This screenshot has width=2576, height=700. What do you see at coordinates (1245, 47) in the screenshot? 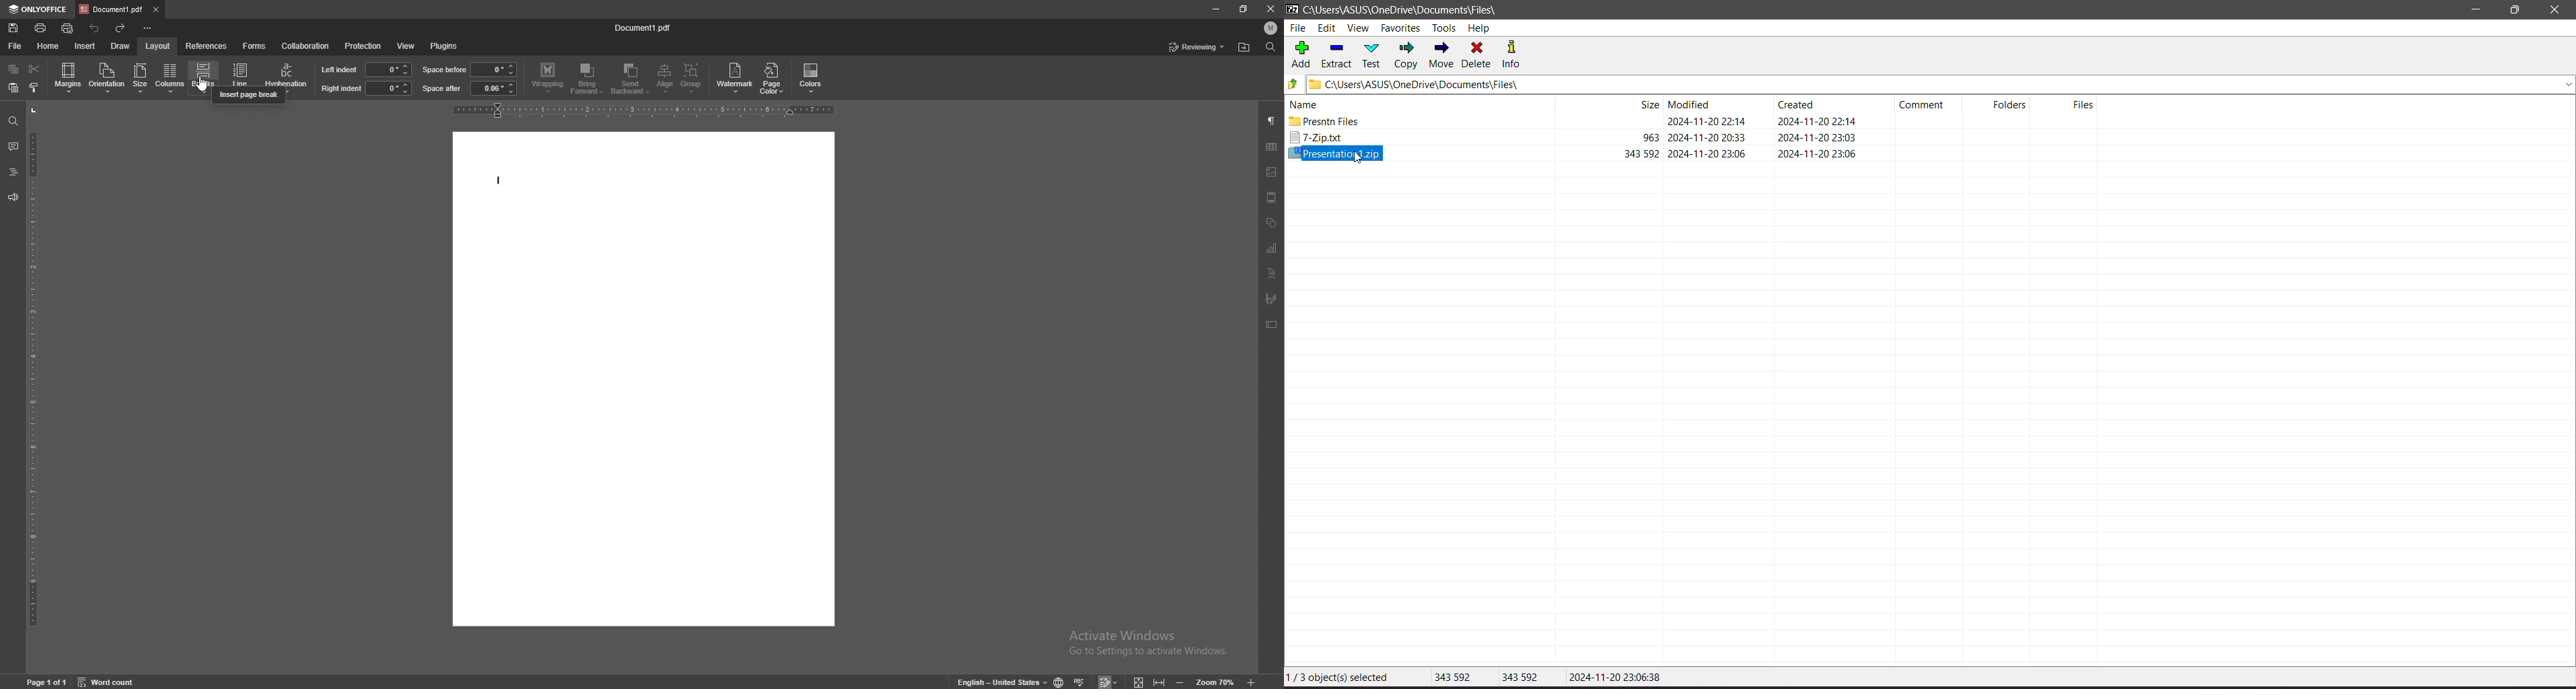
I see `locate file` at bounding box center [1245, 47].